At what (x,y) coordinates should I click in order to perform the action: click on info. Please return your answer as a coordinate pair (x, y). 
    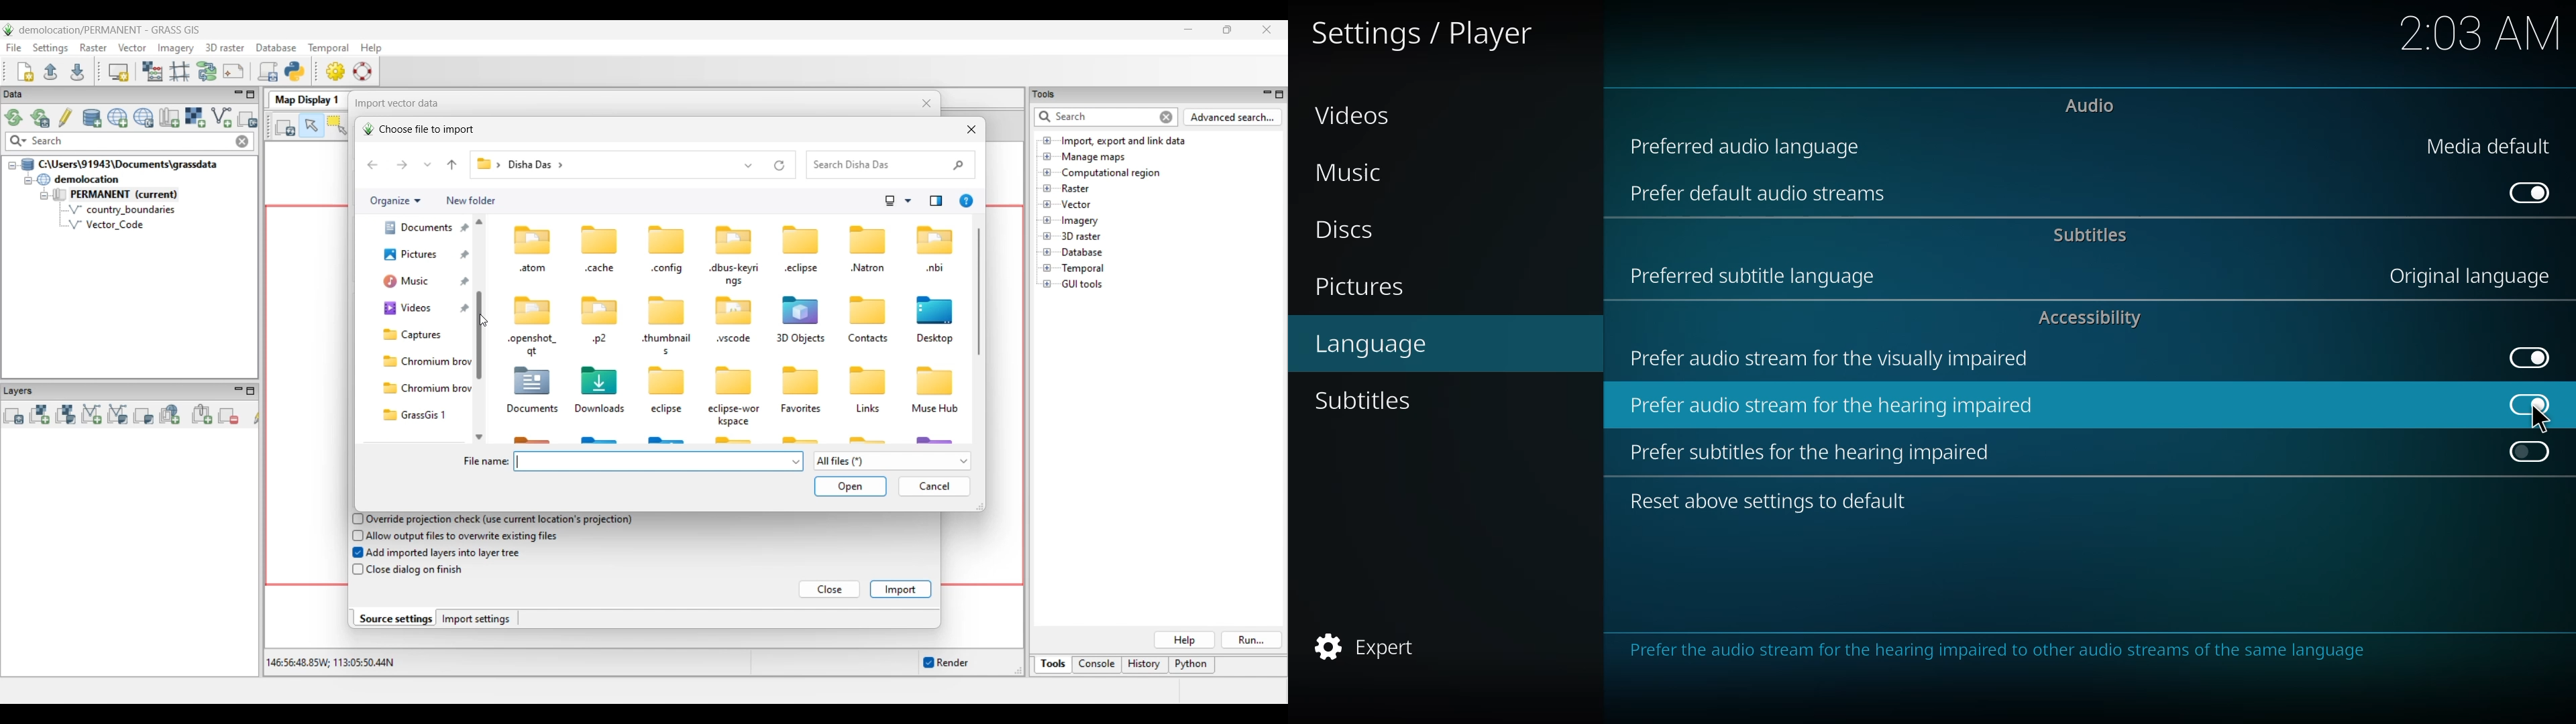
    Looking at the image, I should click on (1995, 653).